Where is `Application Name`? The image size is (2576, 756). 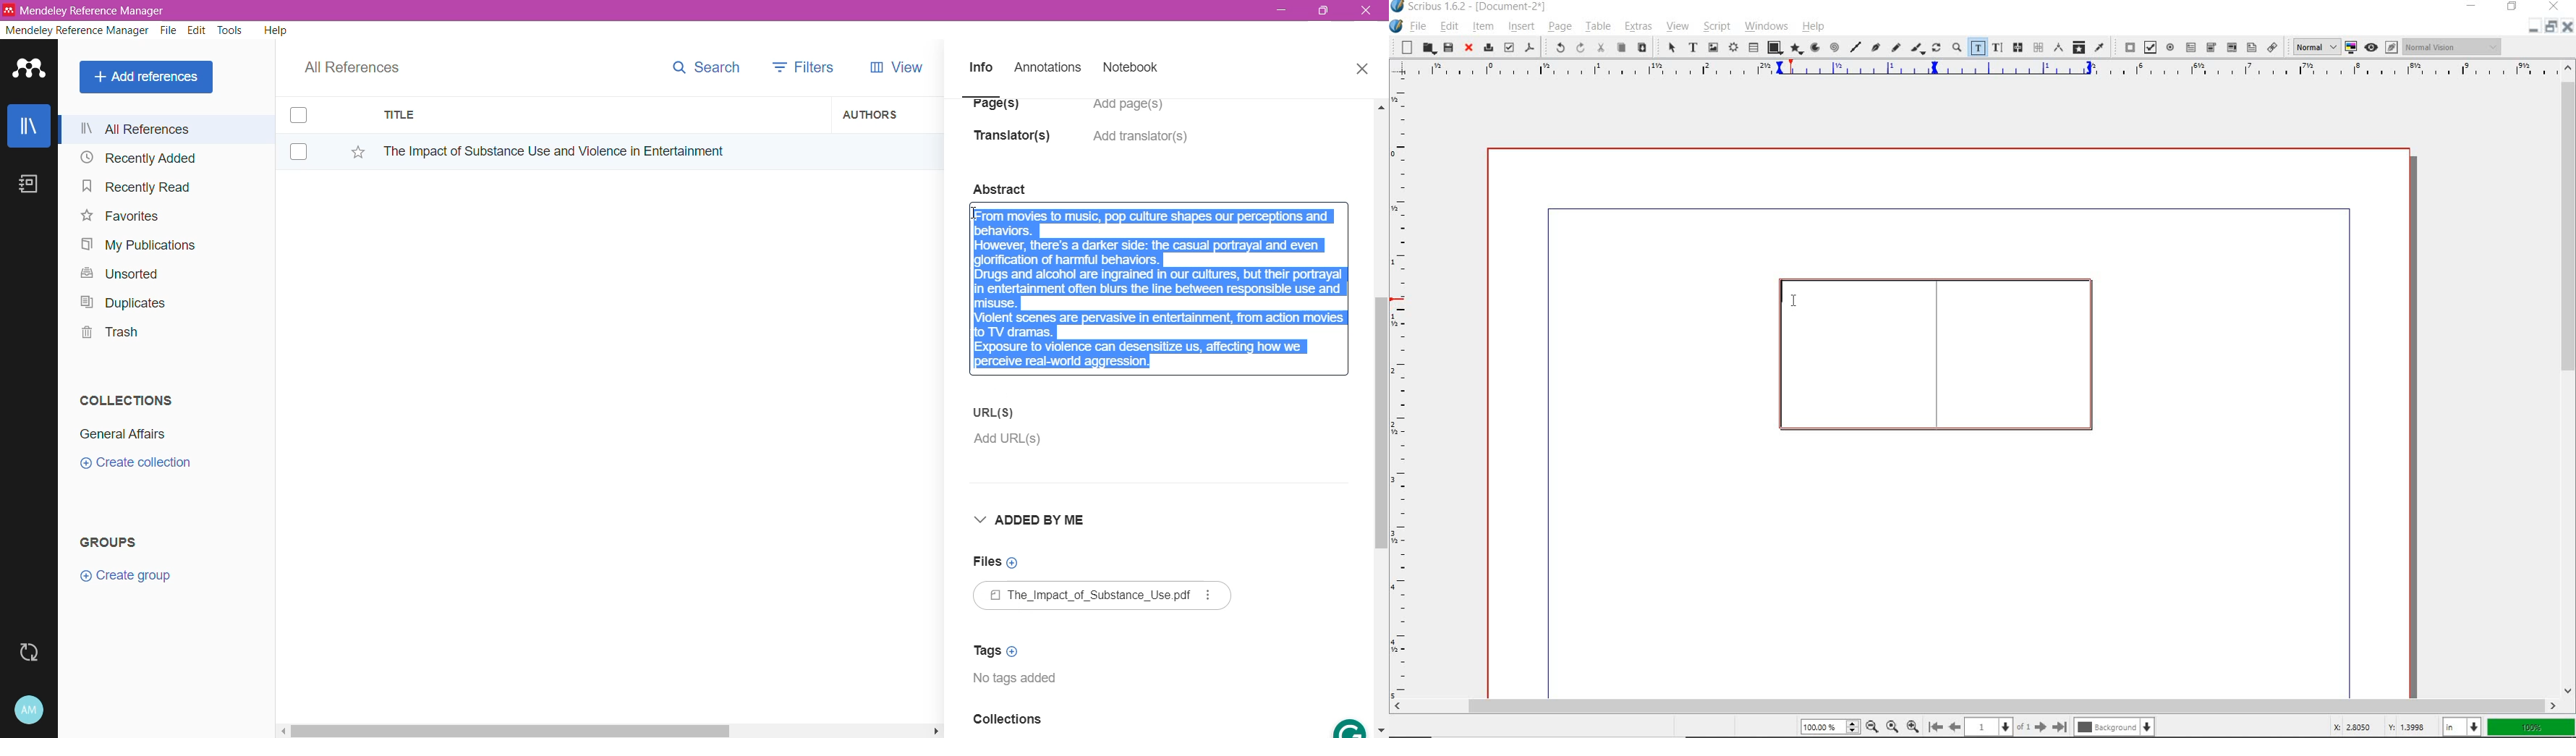 Application Name is located at coordinates (86, 10).